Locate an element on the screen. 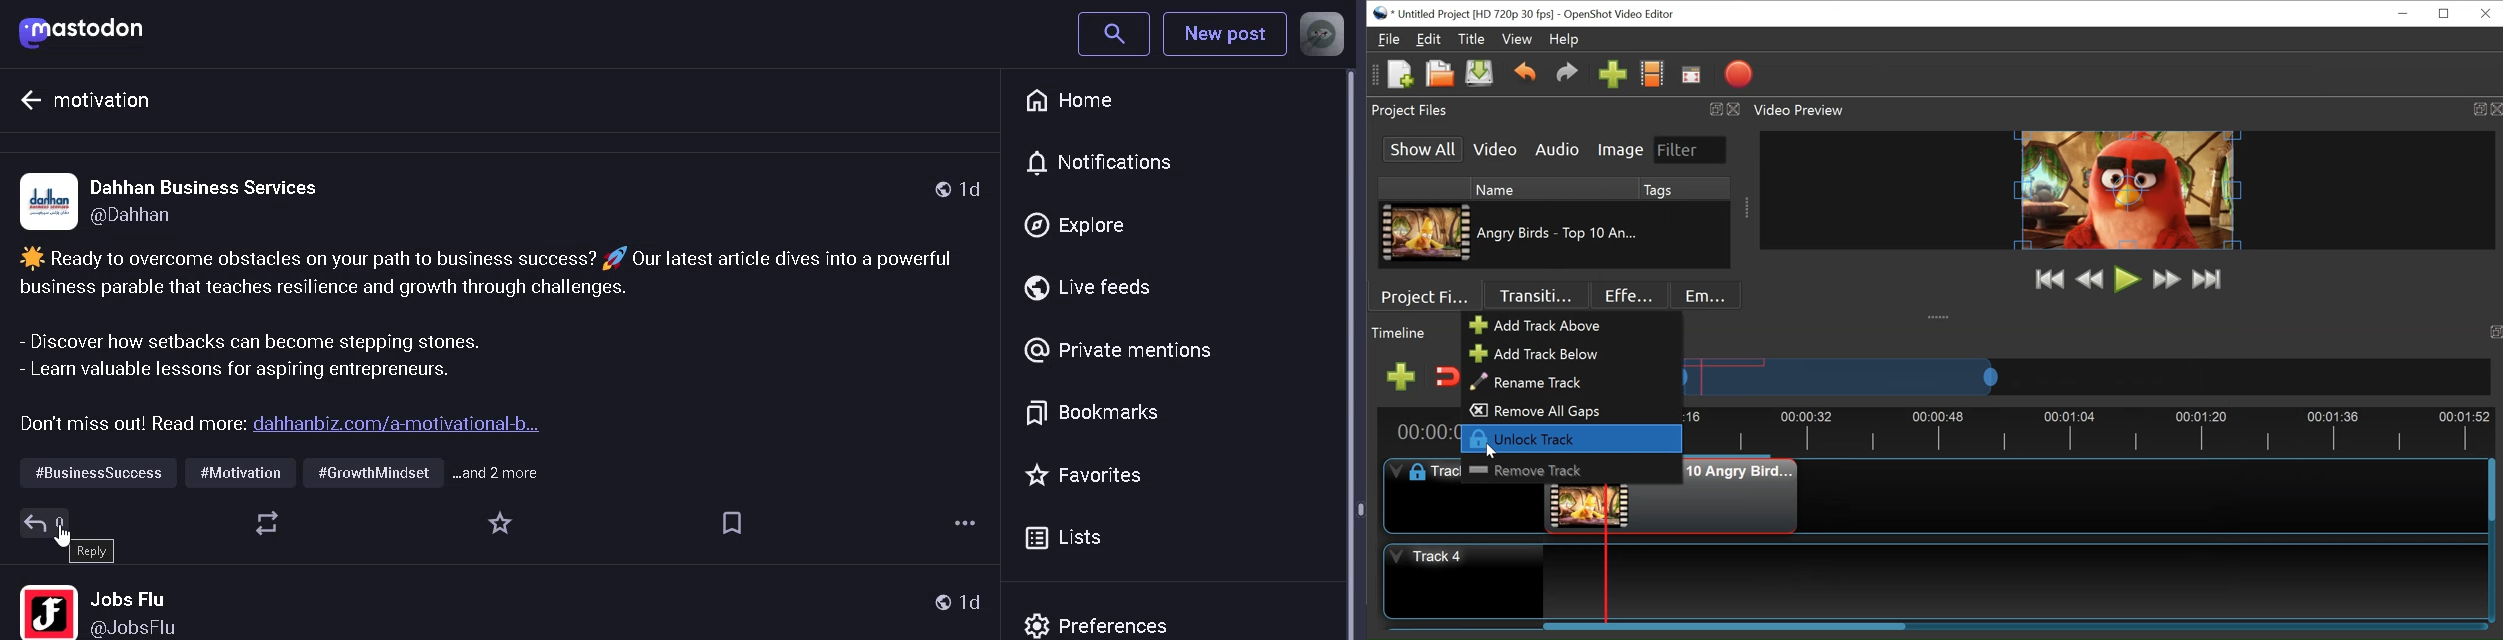 The height and width of the screenshot is (644, 2520). post is located at coordinates (486, 344).